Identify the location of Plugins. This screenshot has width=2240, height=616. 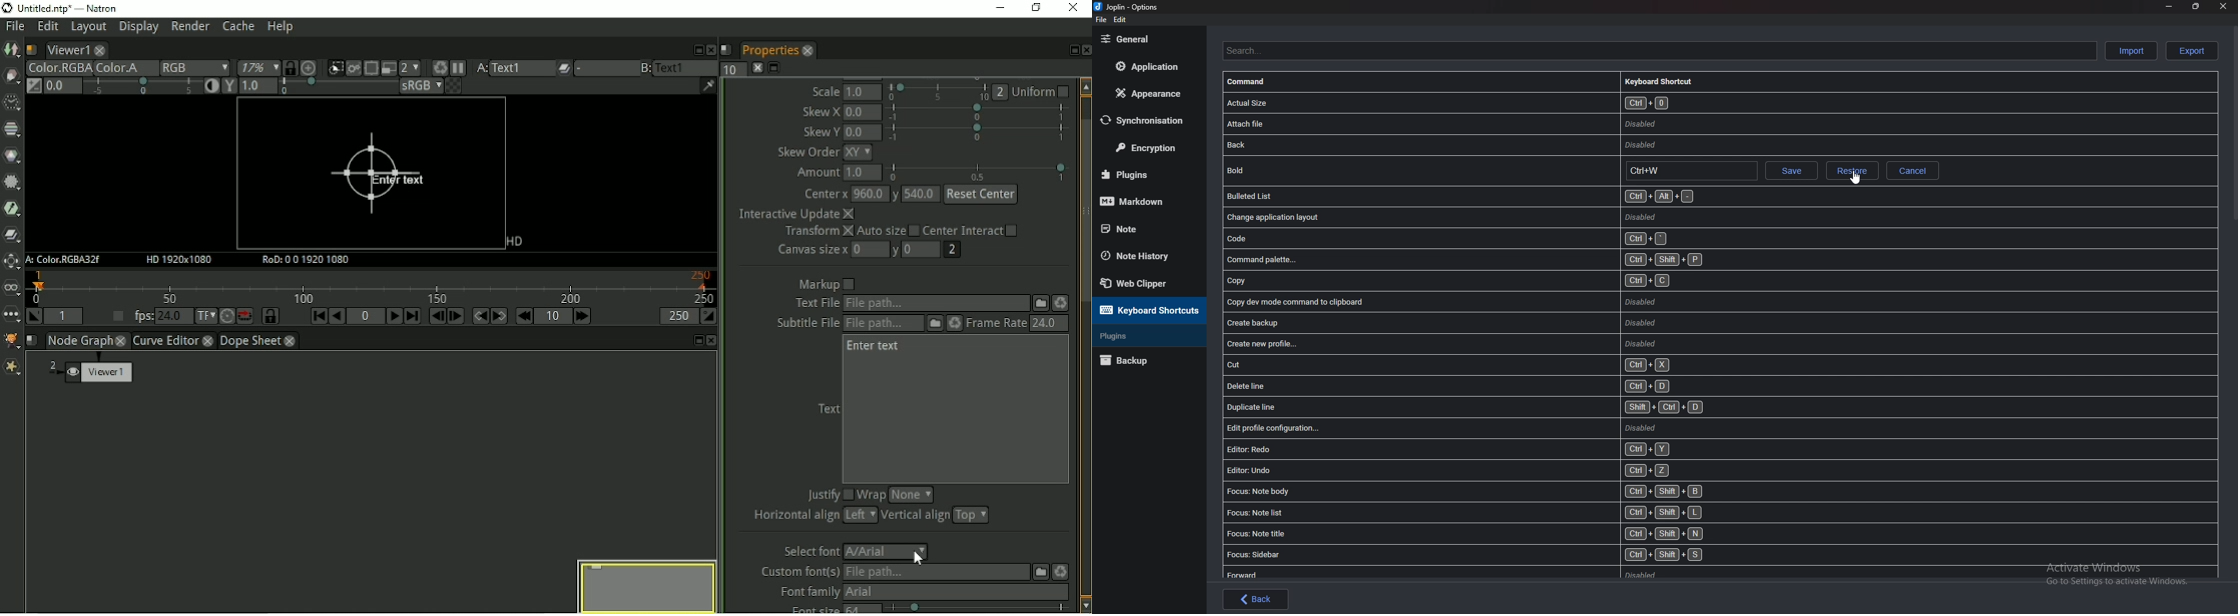
(1145, 336).